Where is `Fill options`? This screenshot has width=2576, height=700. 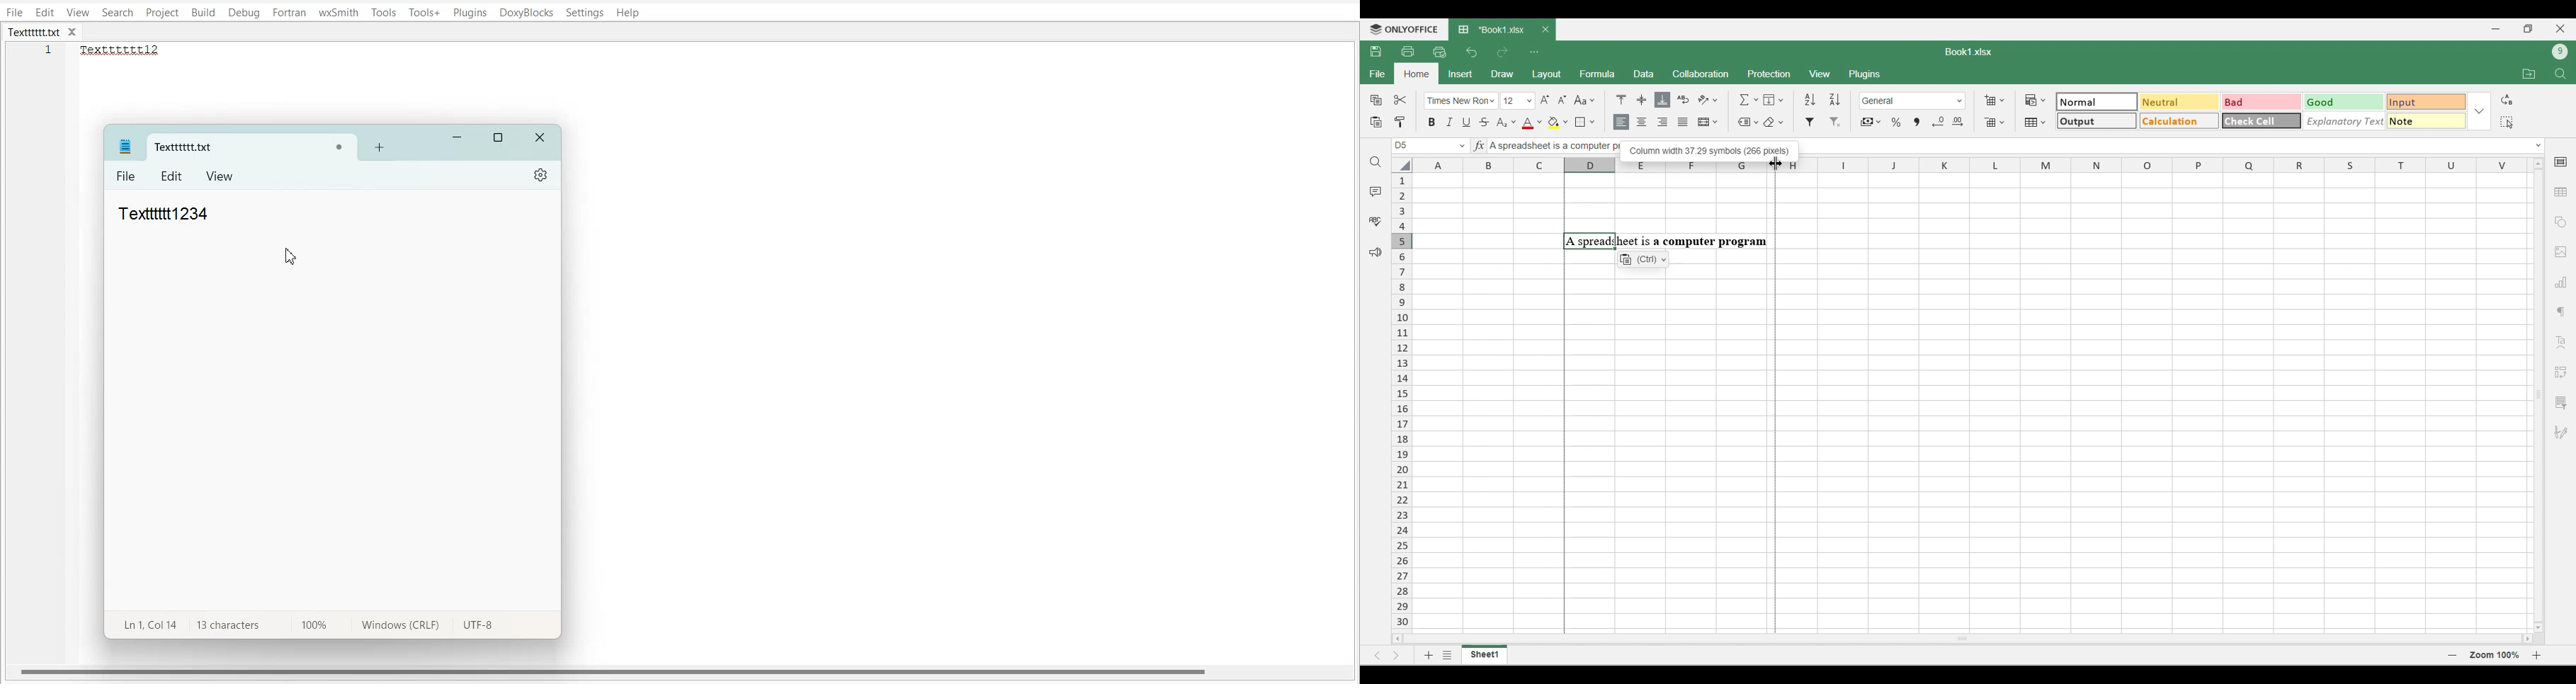 Fill options is located at coordinates (1774, 99).